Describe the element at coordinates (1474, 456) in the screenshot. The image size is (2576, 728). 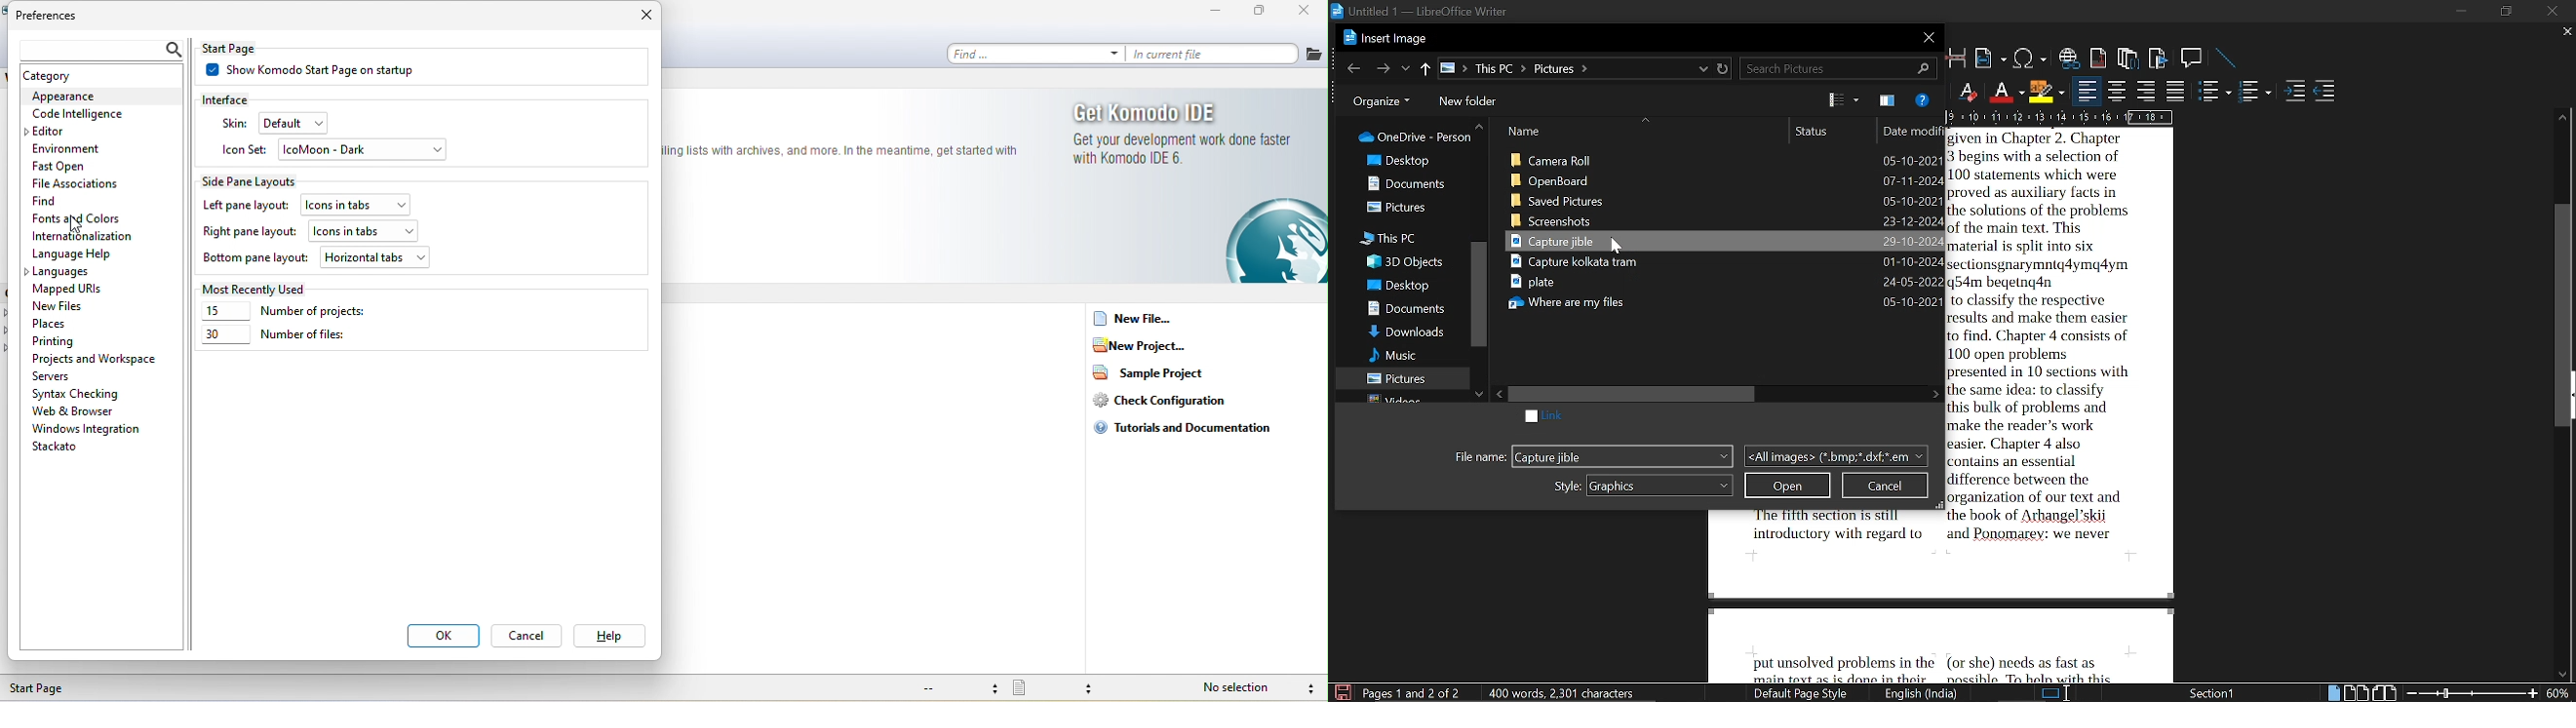
I see `file name` at that location.